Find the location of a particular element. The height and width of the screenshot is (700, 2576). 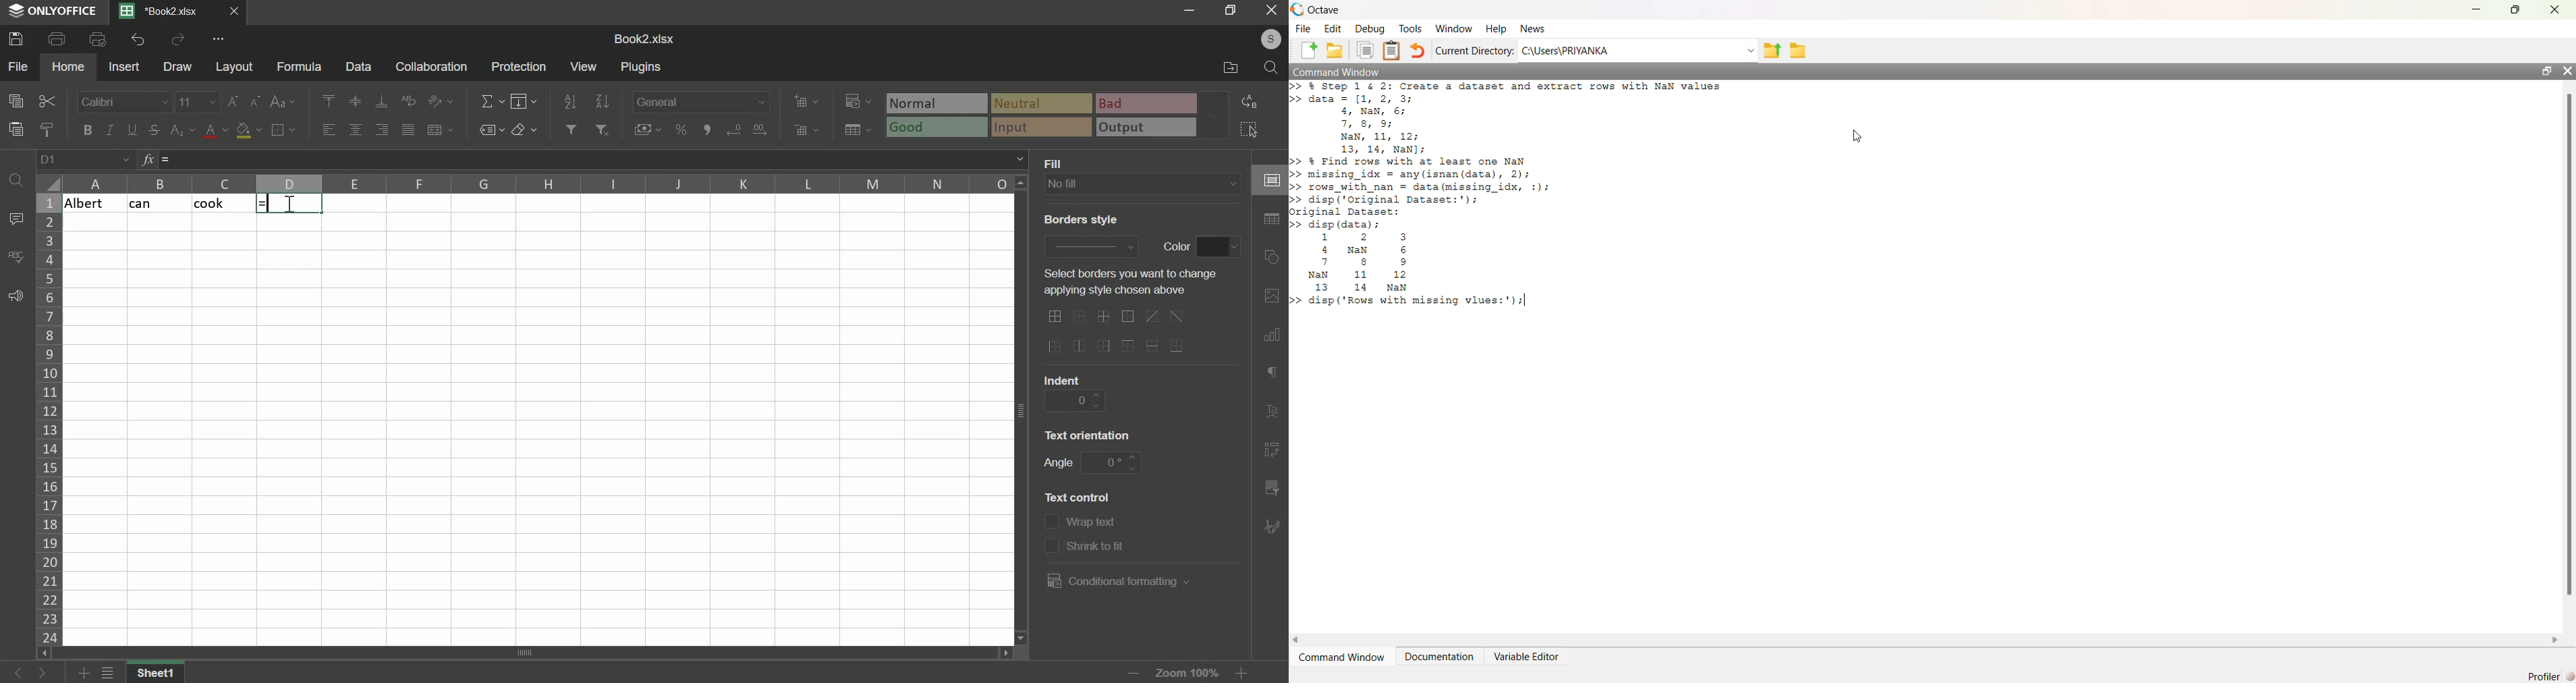

spreadsheet name is located at coordinates (644, 39).